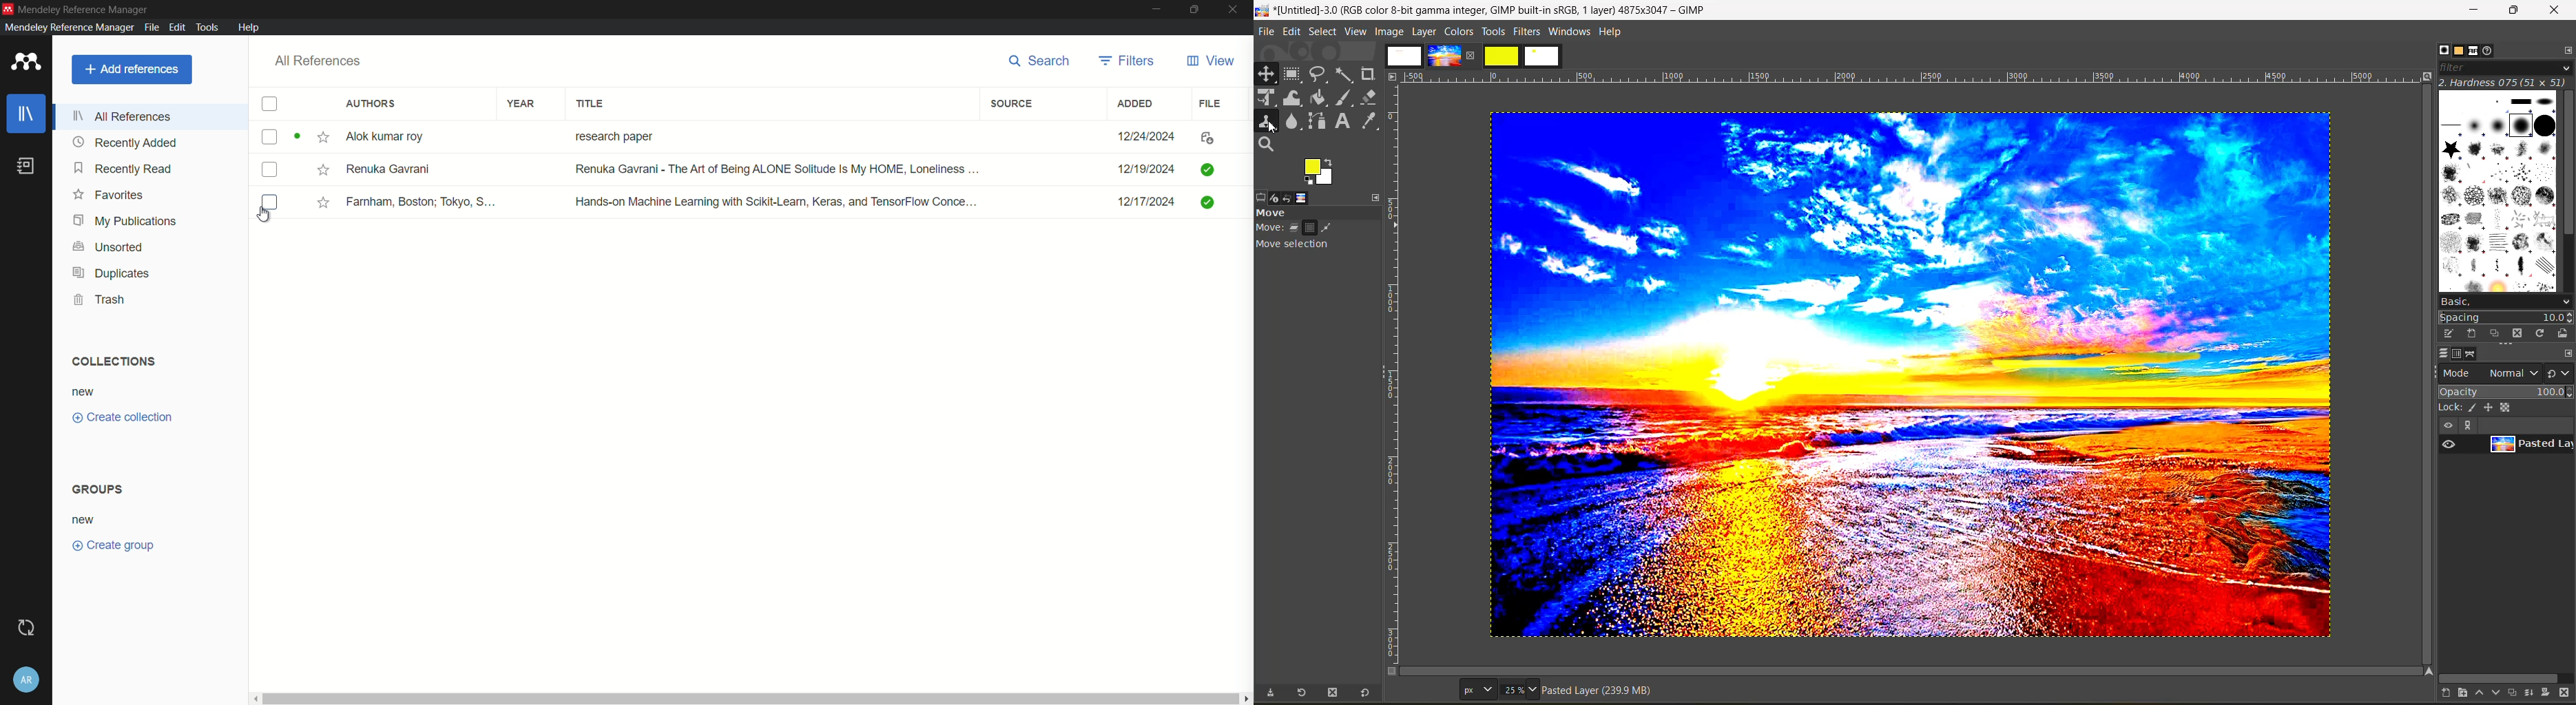  What do you see at coordinates (2504, 67) in the screenshot?
I see `filter` at bounding box center [2504, 67].